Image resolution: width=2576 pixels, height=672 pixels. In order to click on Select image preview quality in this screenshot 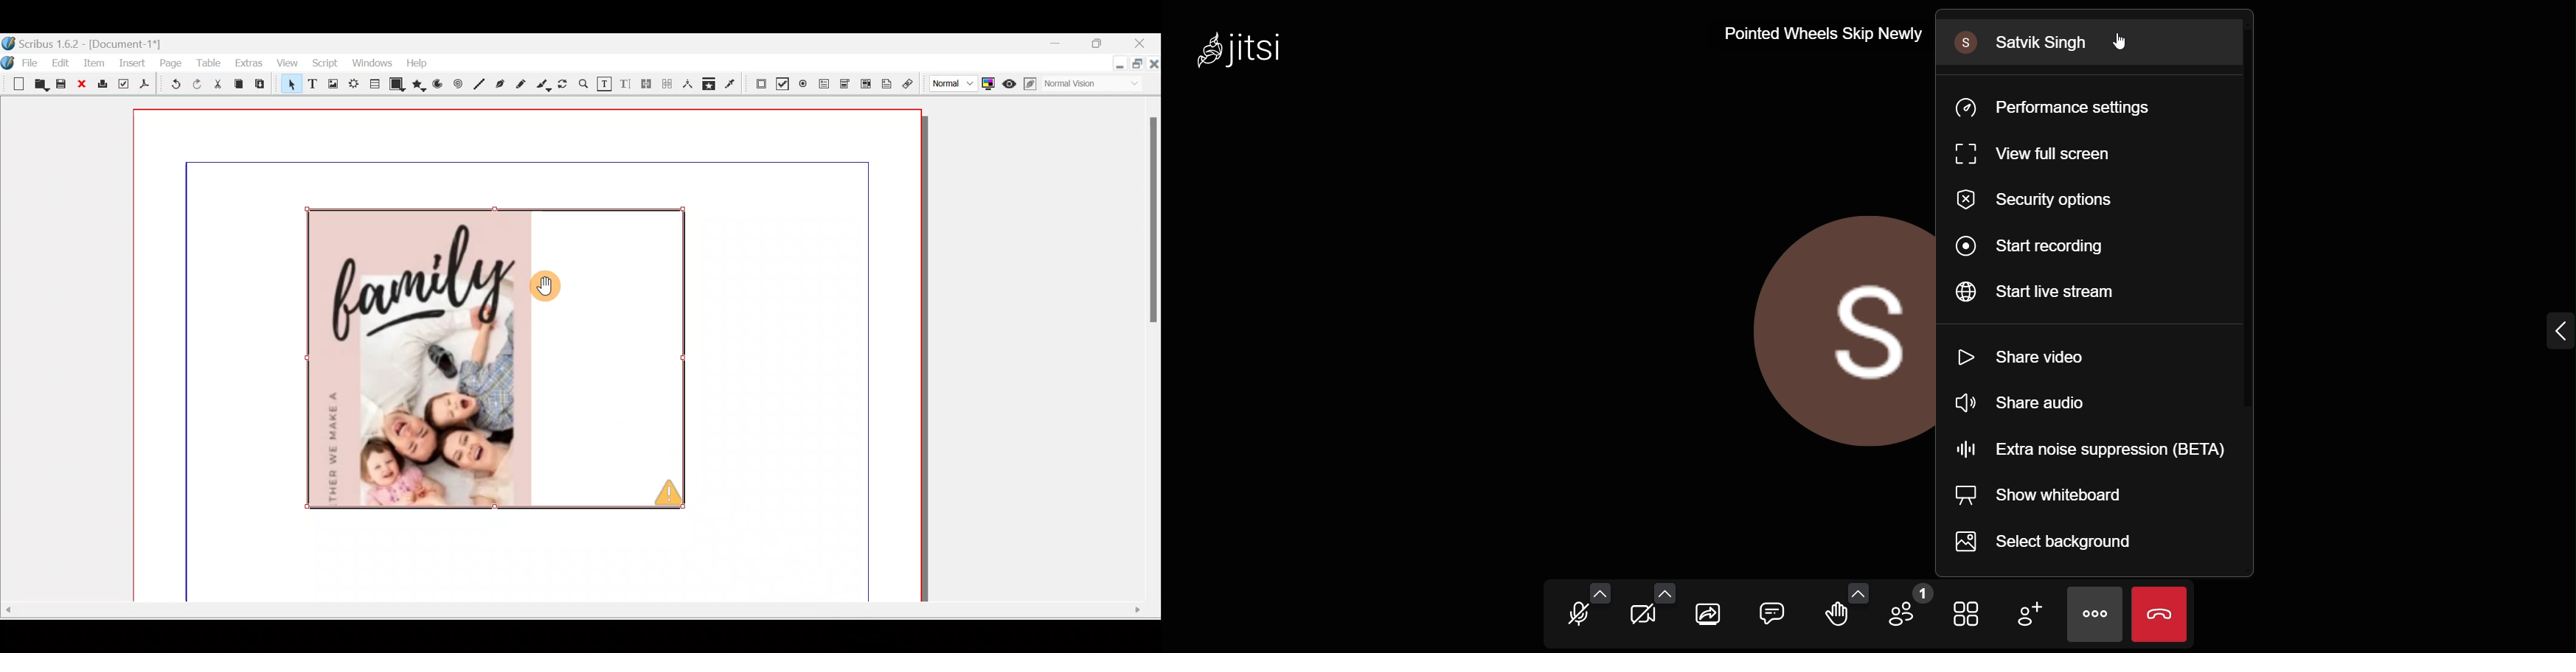, I will do `click(950, 82)`.